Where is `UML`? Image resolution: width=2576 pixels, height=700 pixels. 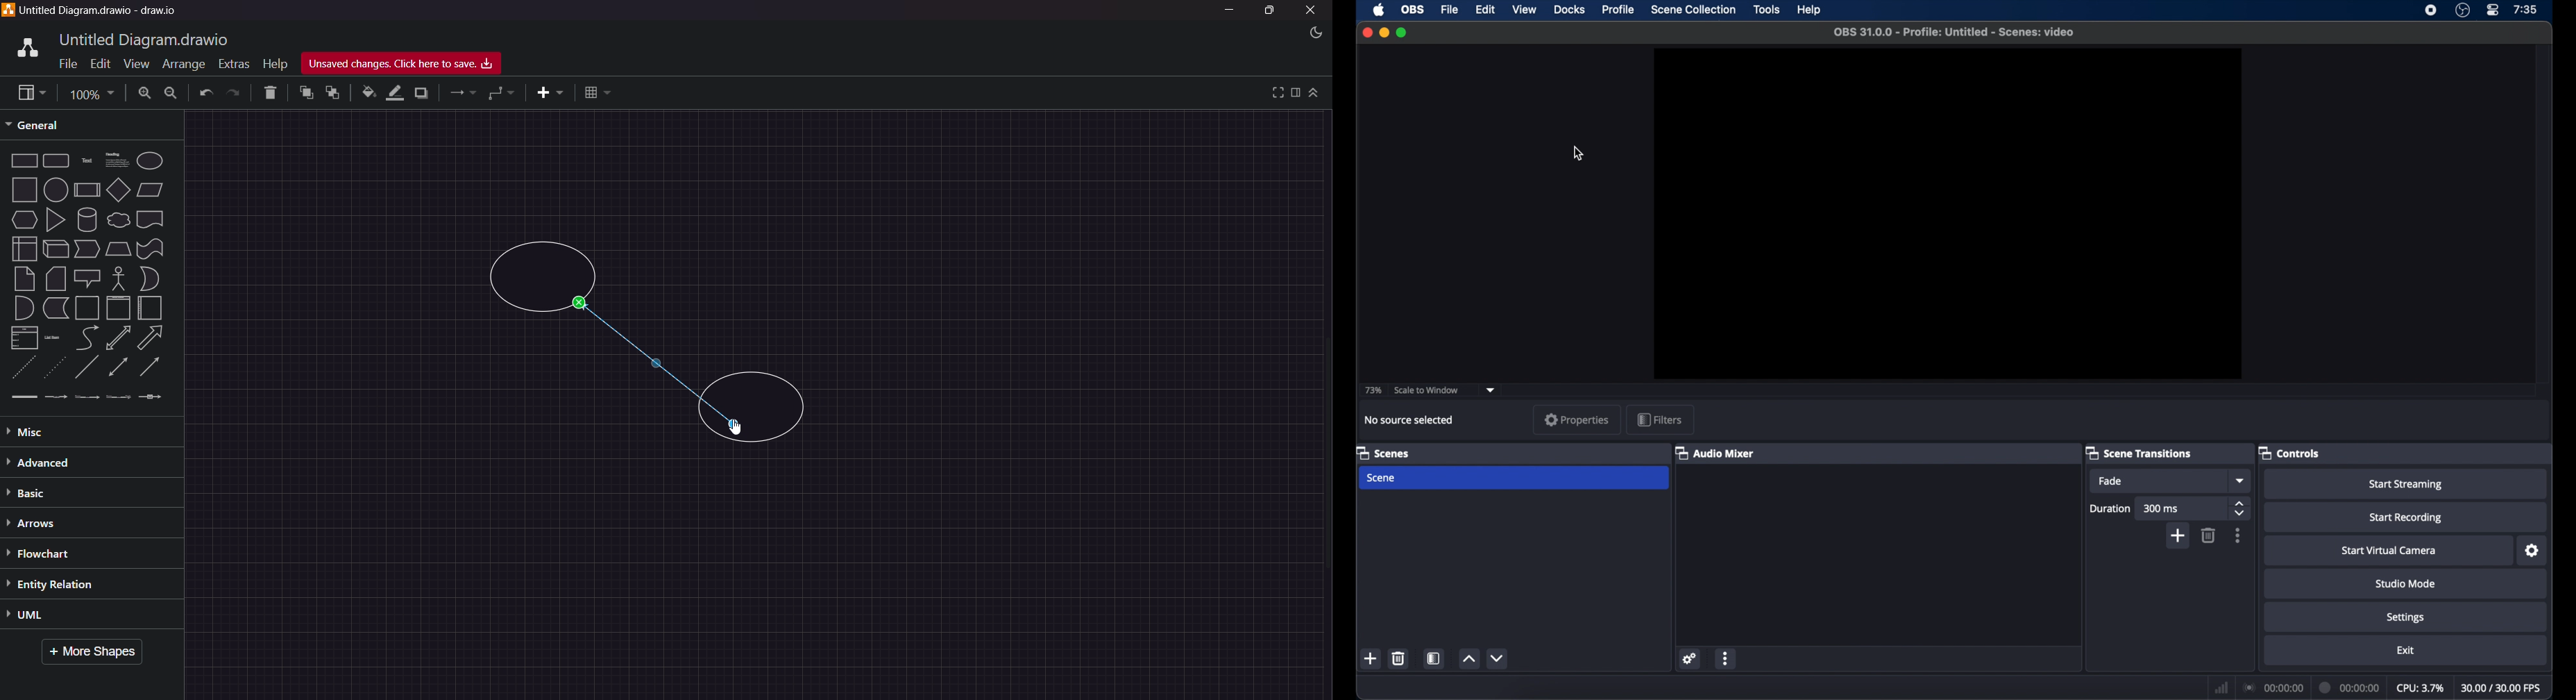 UML is located at coordinates (63, 616).